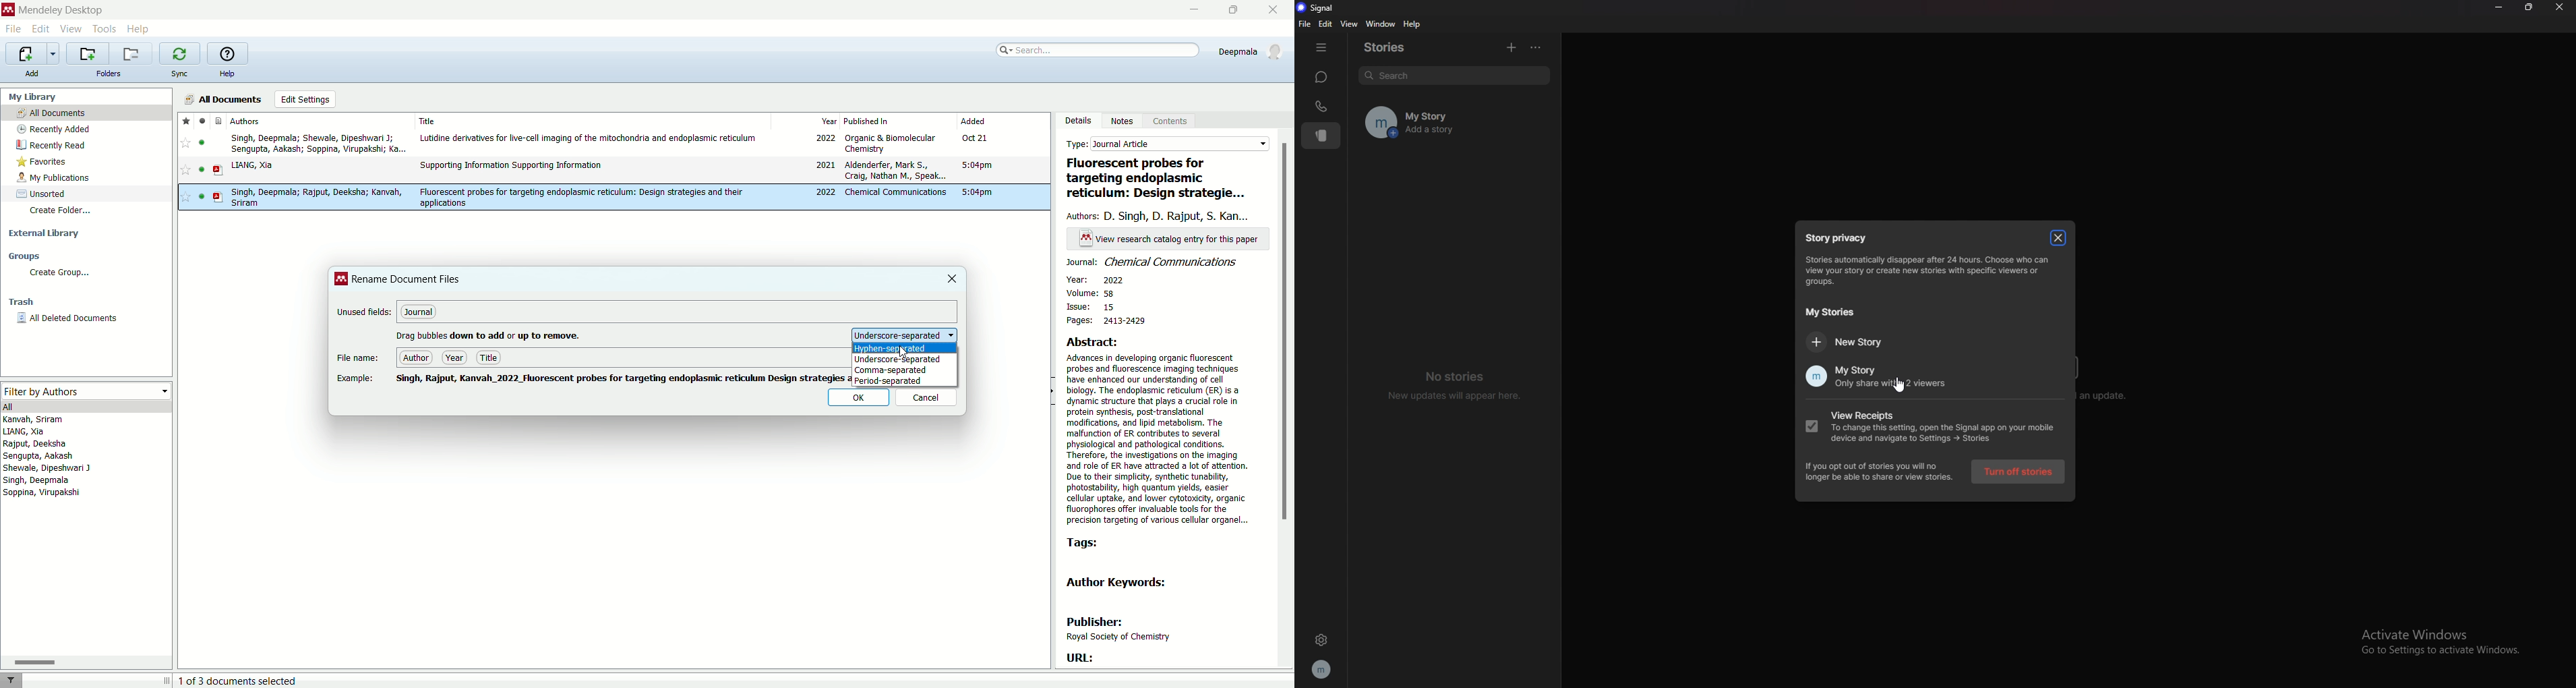  I want to click on all, so click(86, 406).